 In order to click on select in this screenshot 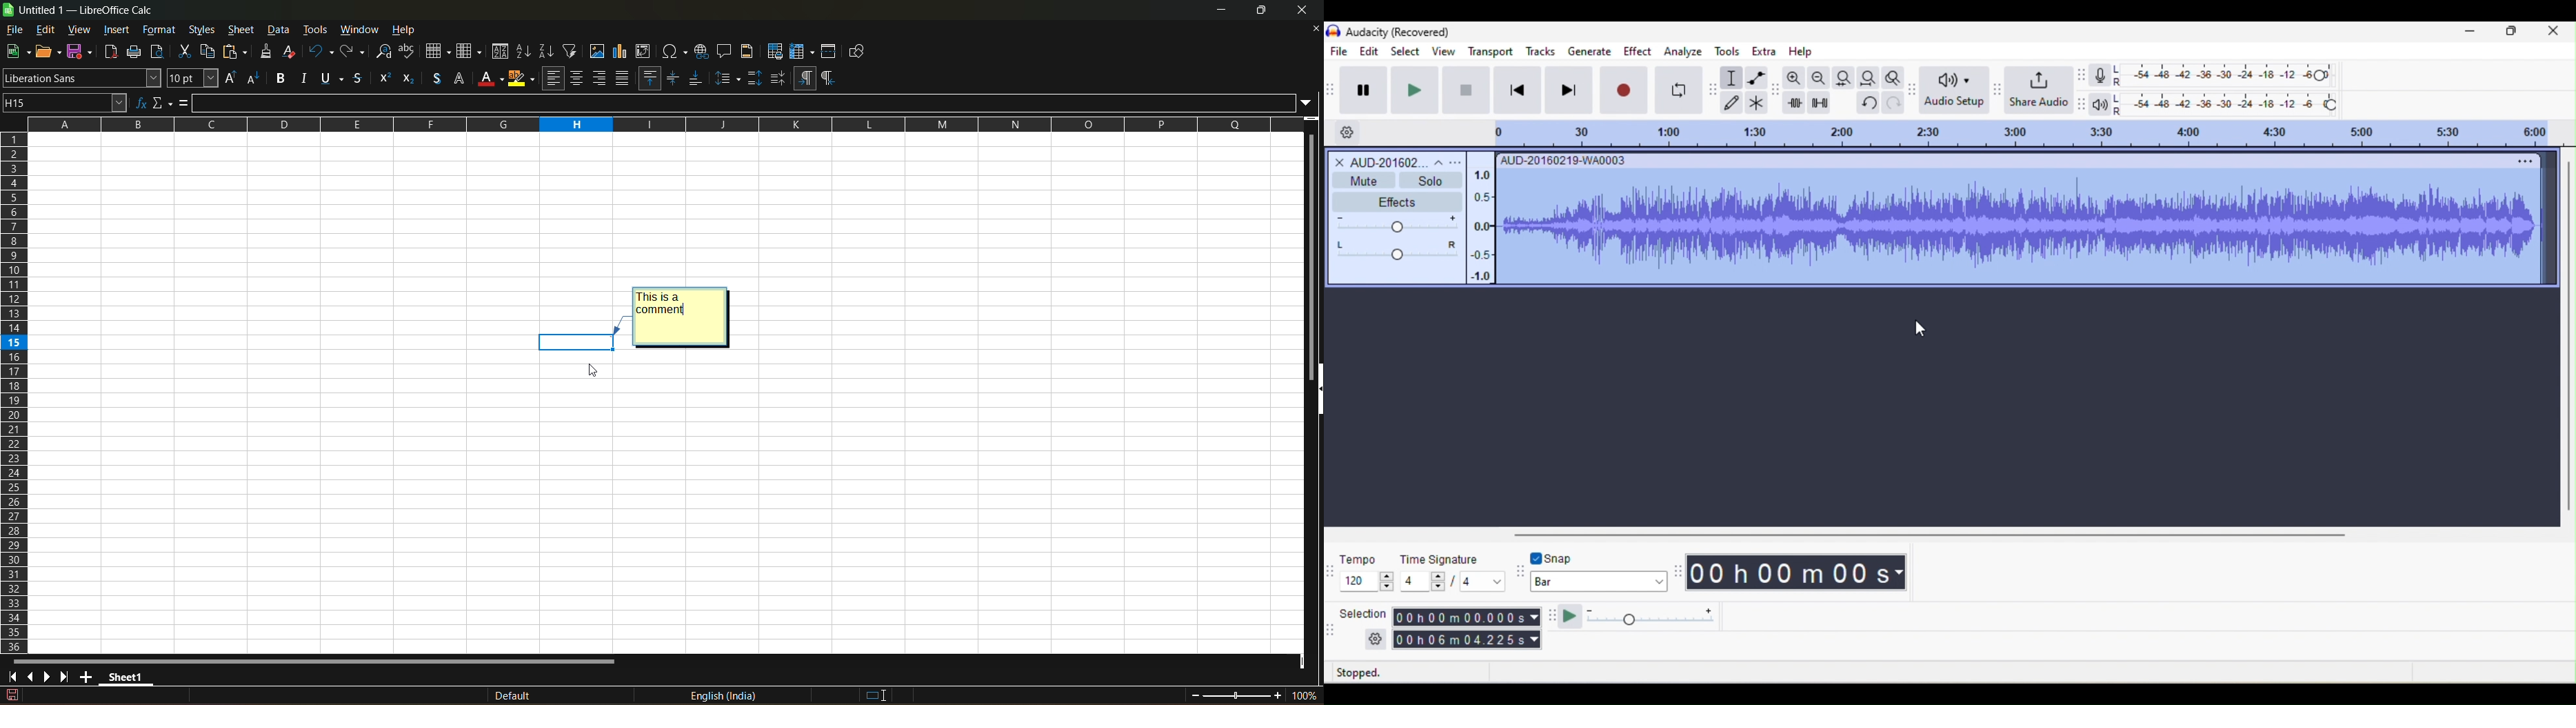, I will do `click(1403, 50)`.